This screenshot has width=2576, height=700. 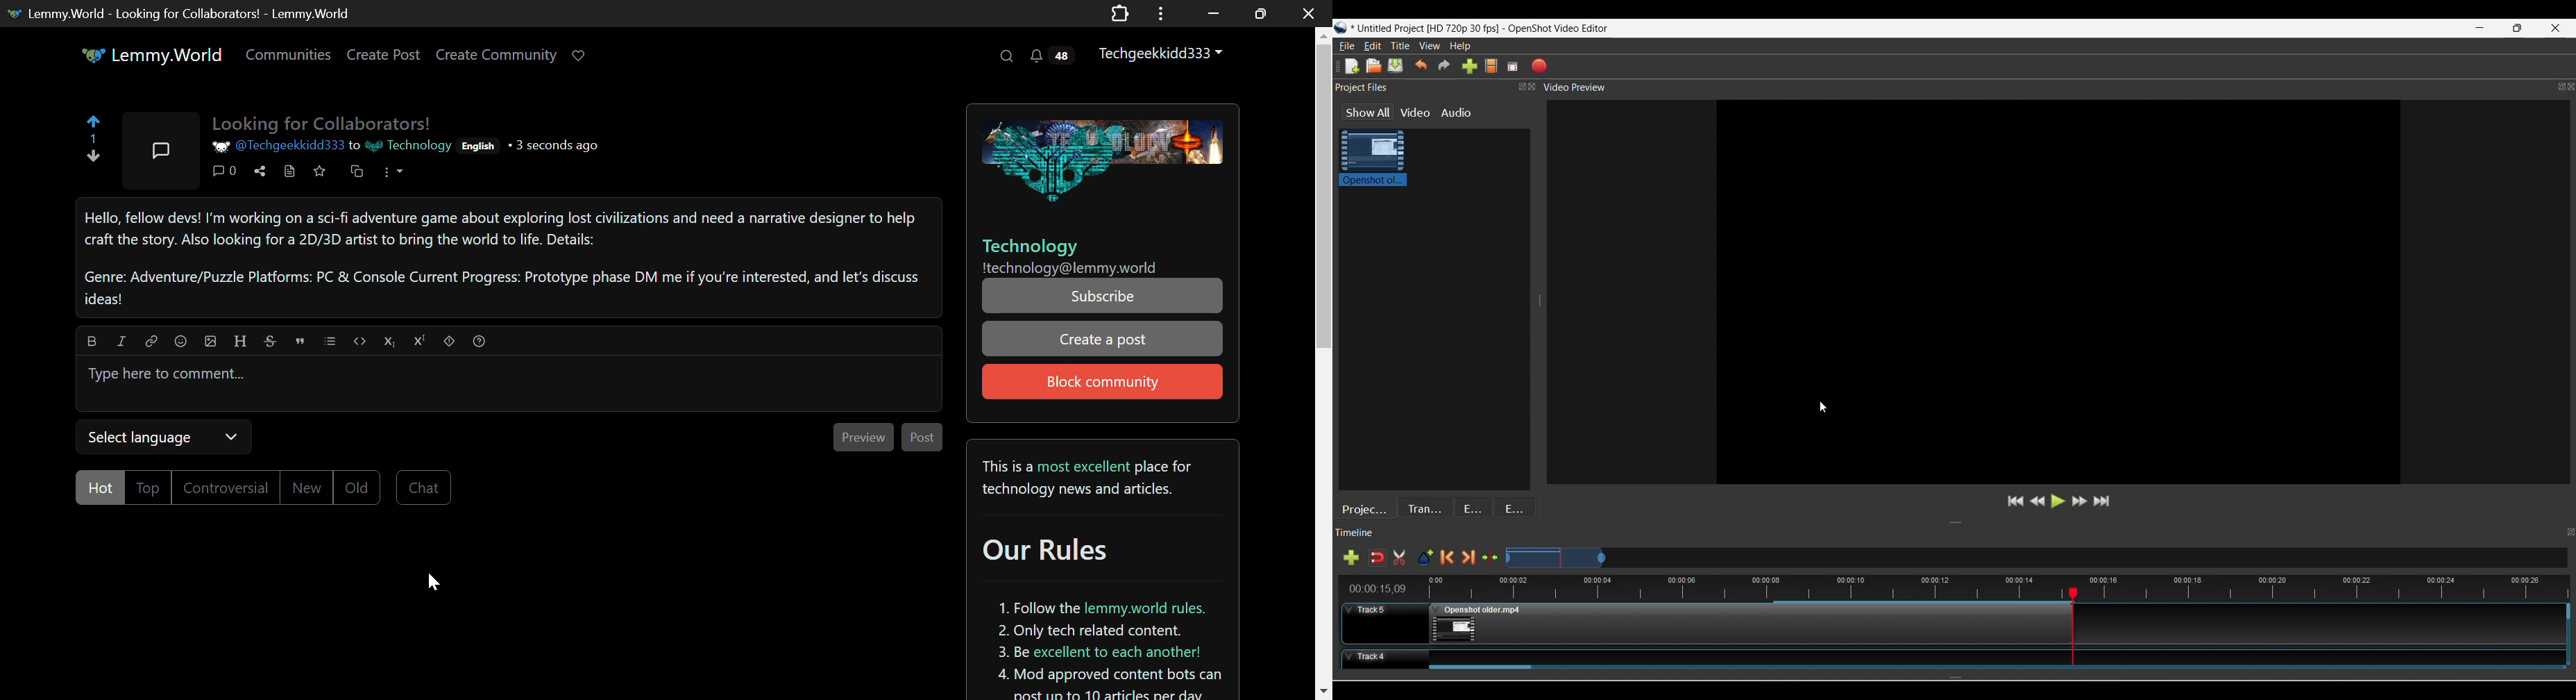 I want to click on italic, so click(x=120, y=340).